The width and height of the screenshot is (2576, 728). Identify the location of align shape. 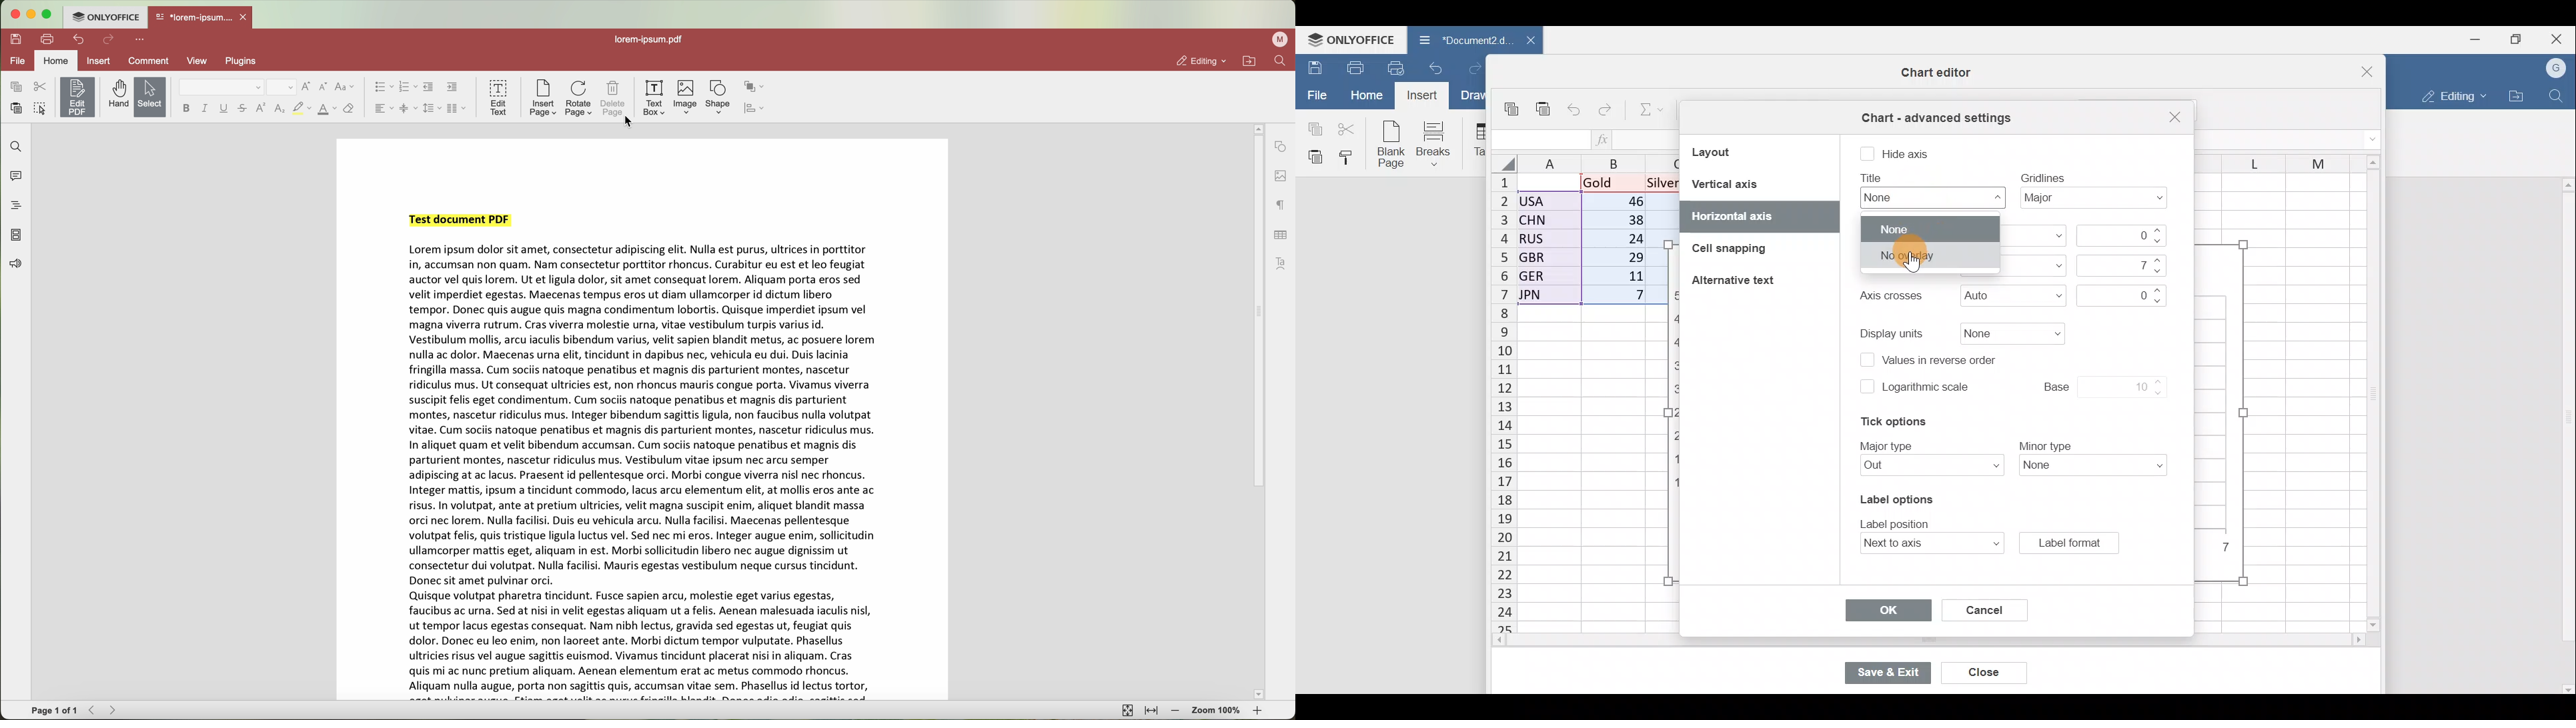
(755, 109).